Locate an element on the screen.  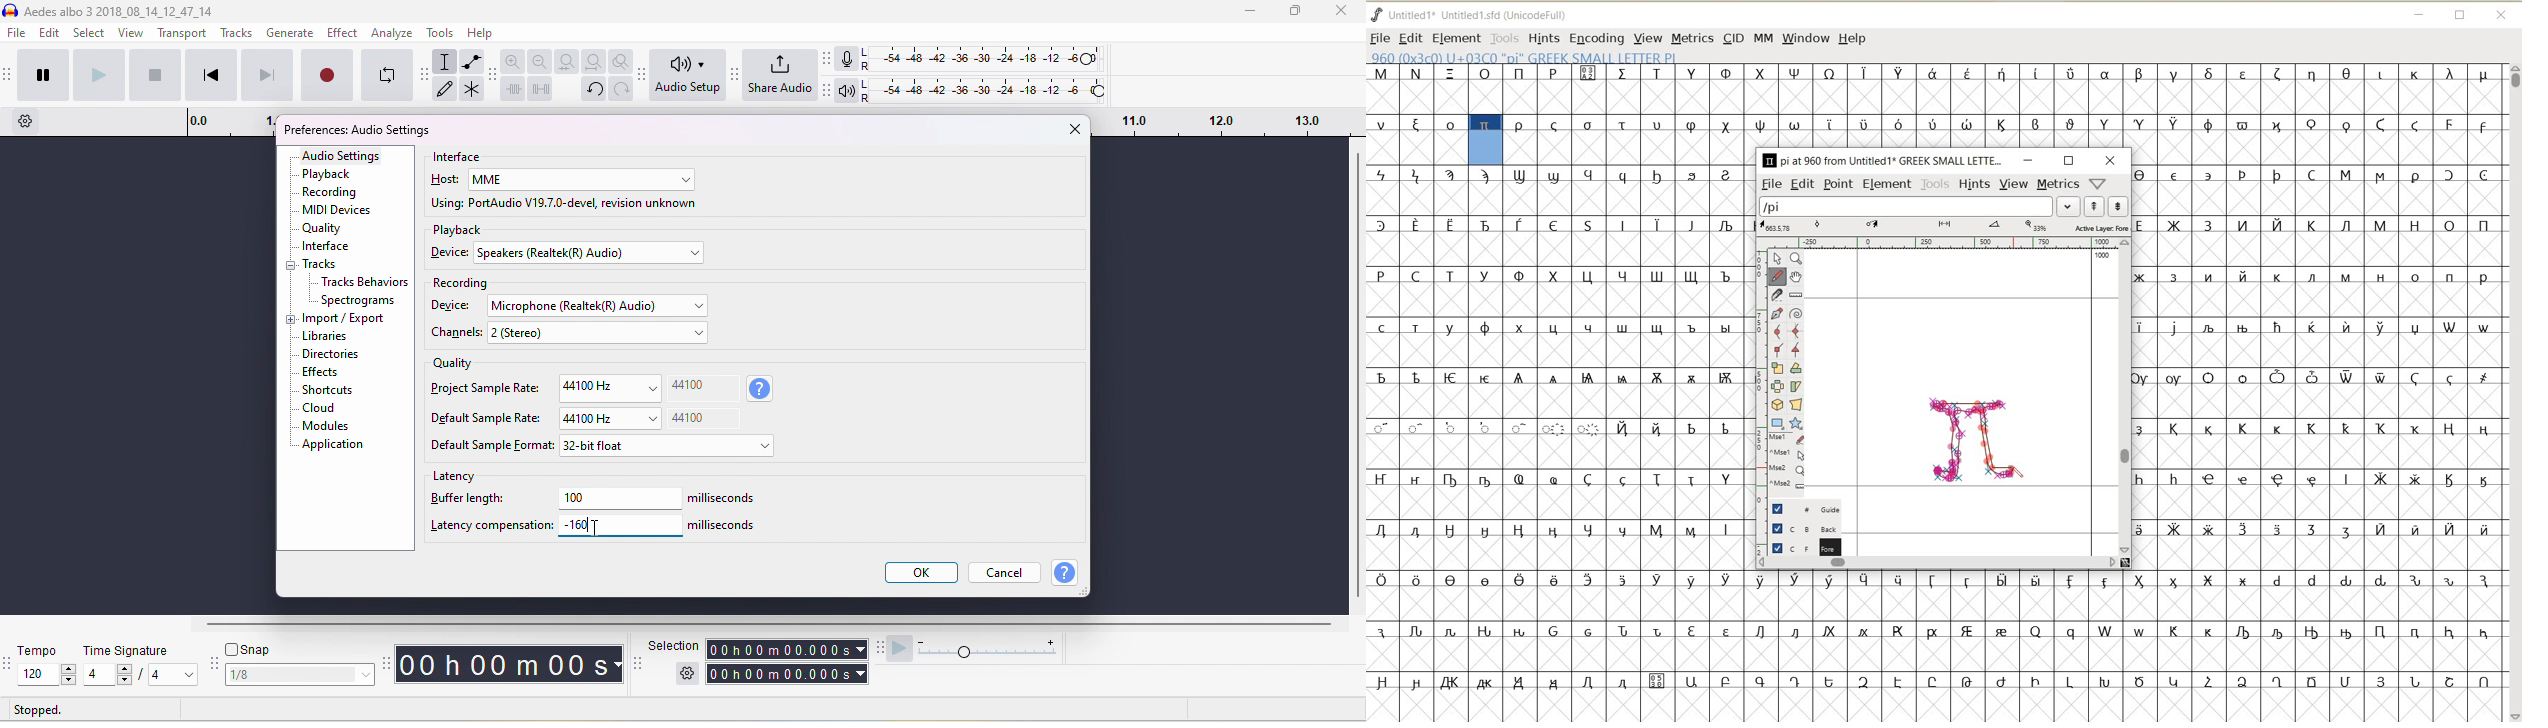
ELEMENT is located at coordinates (1887, 185).